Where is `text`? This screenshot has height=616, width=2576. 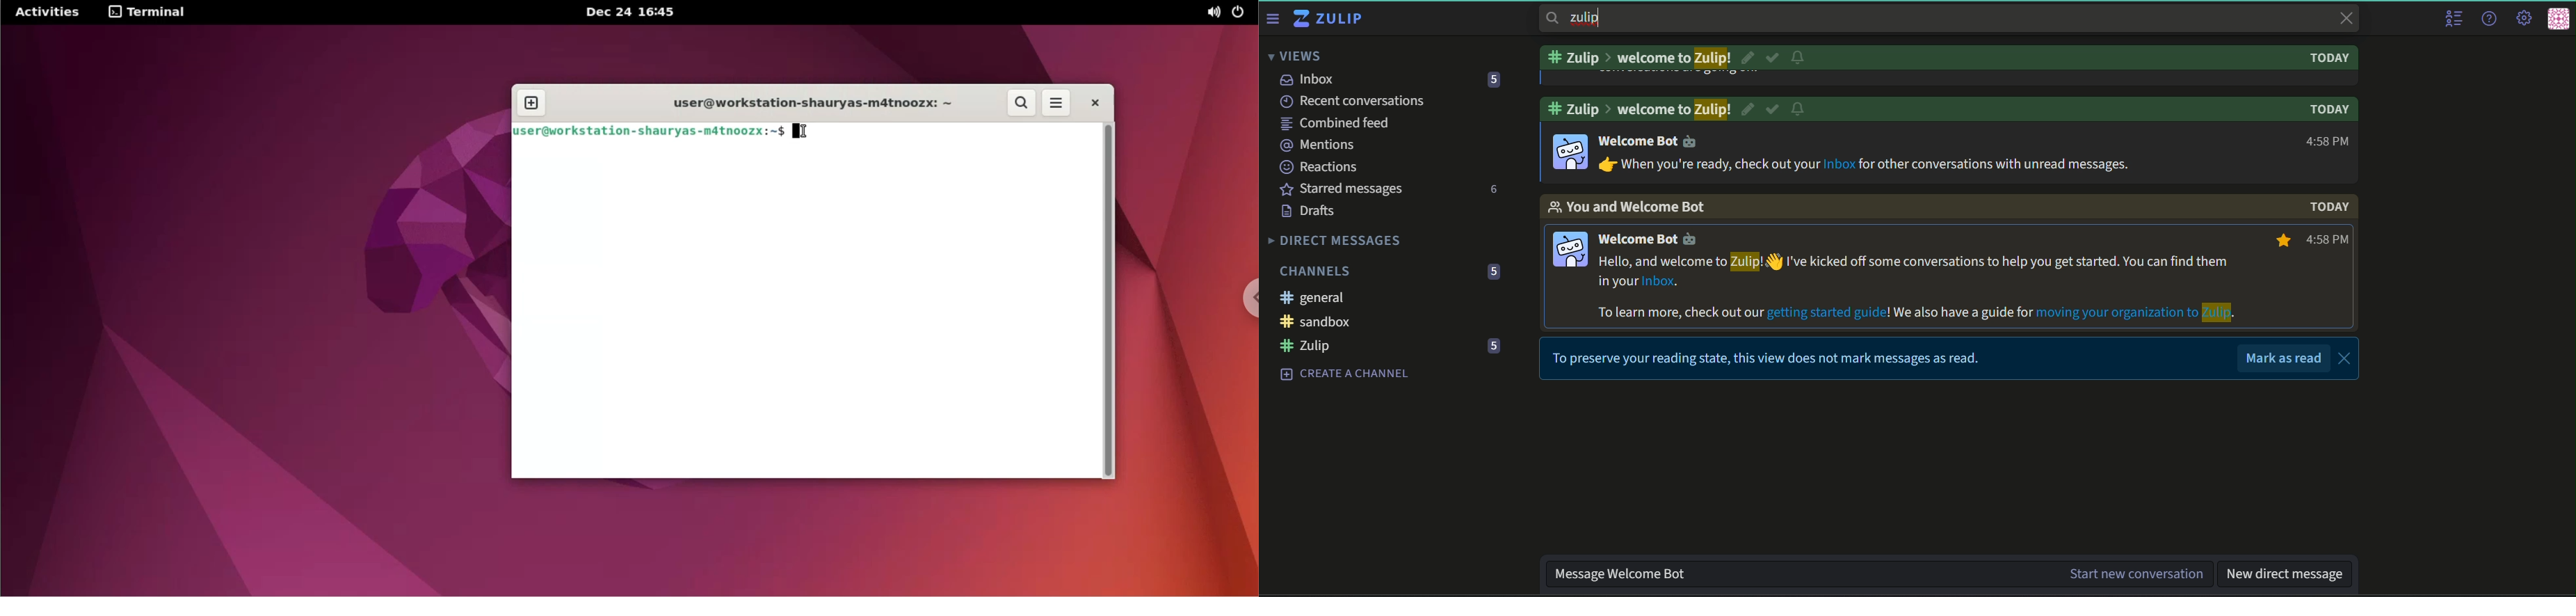 text is located at coordinates (2328, 207).